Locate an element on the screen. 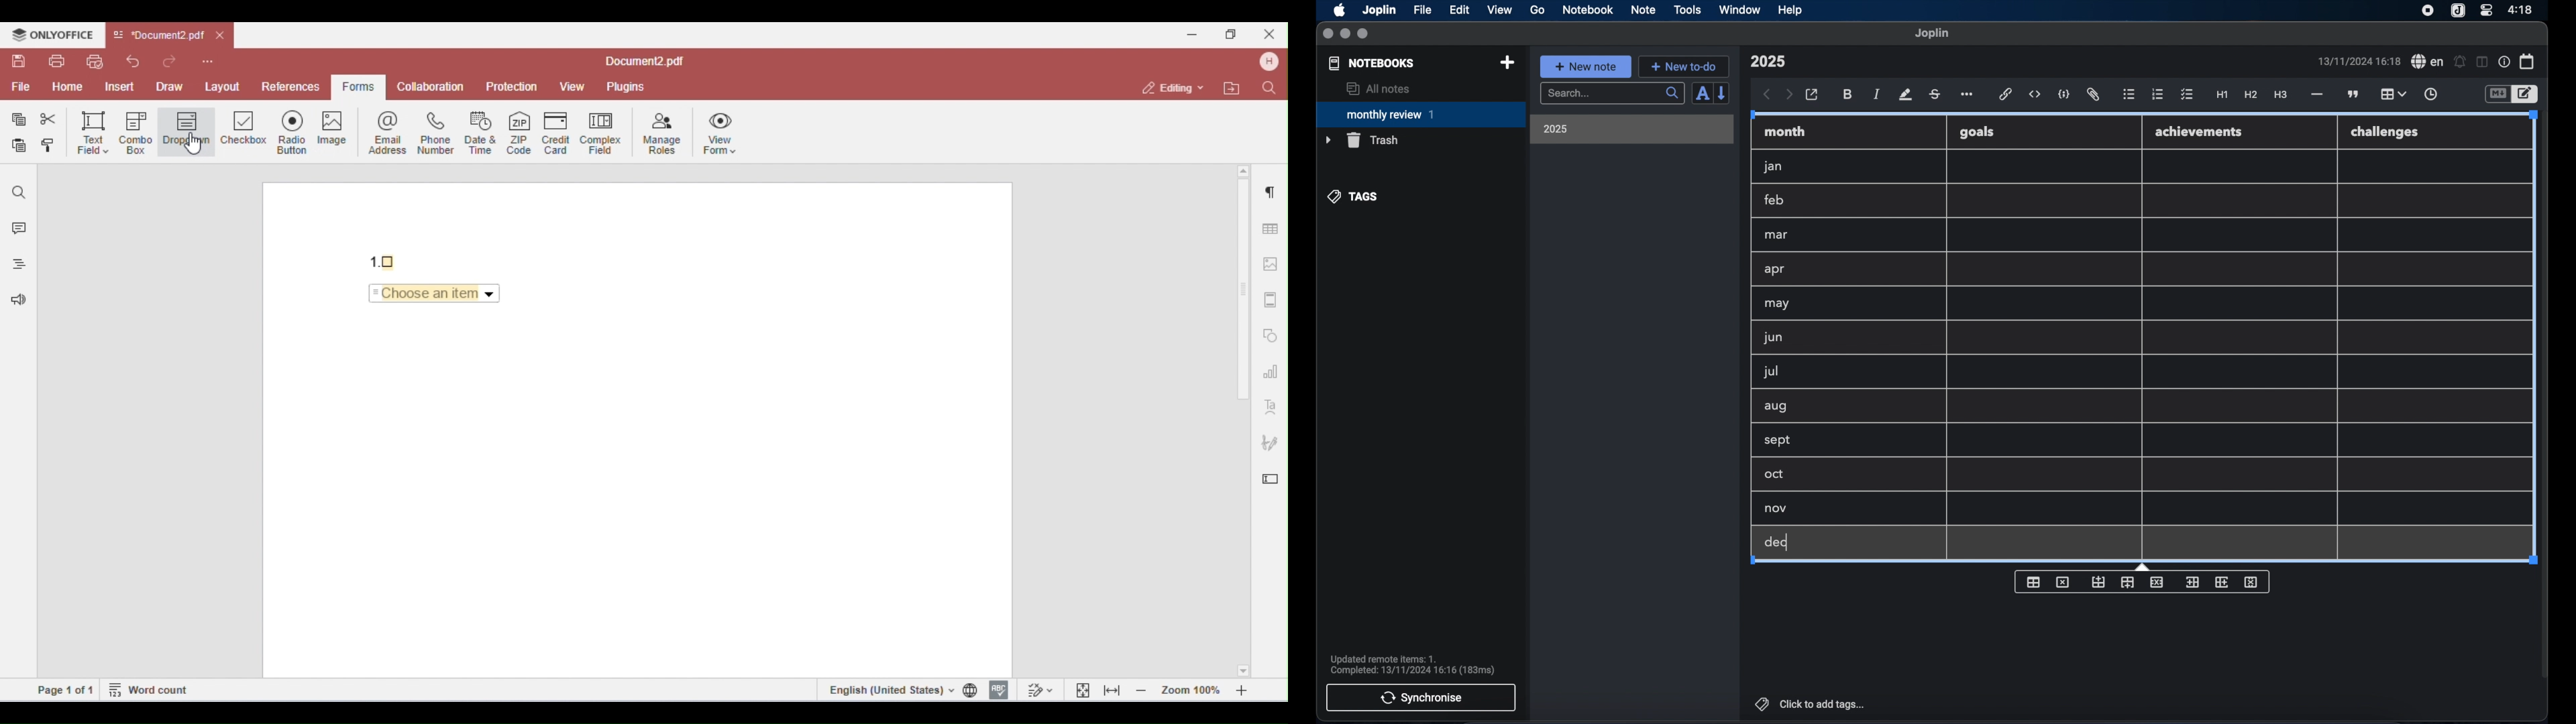  heading 2 is located at coordinates (2251, 95).